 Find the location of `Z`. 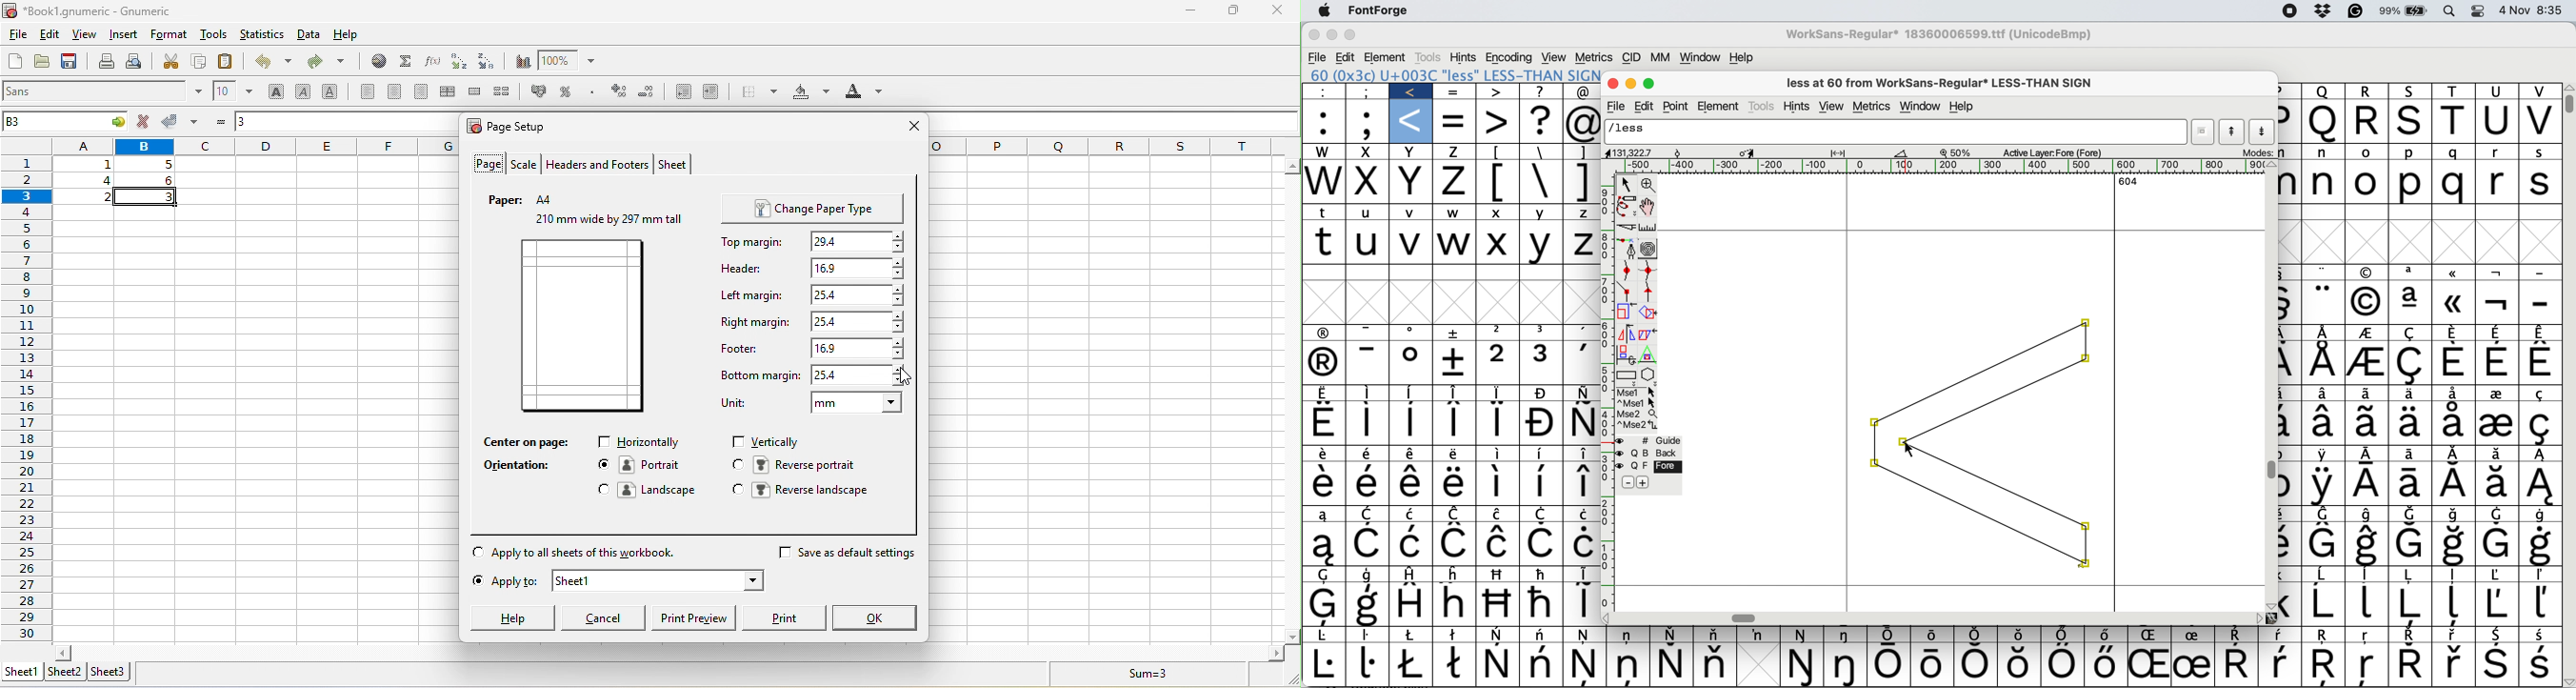

Z is located at coordinates (1581, 213).